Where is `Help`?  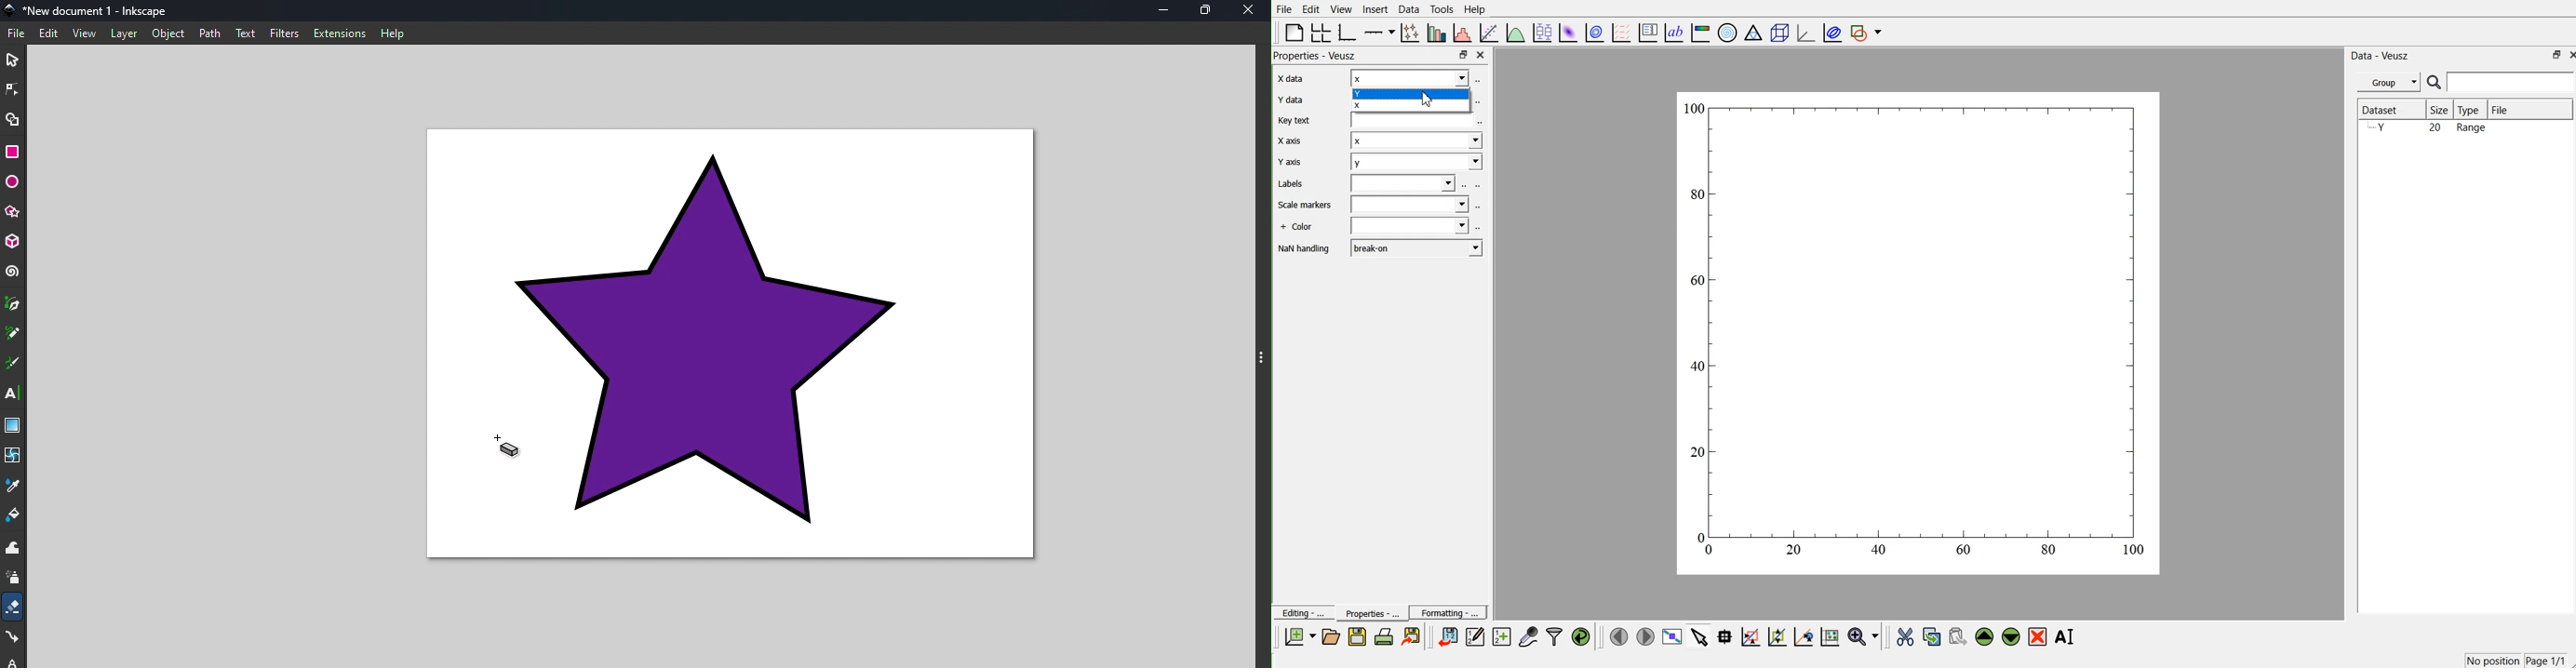
Help is located at coordinates (1478, 9).